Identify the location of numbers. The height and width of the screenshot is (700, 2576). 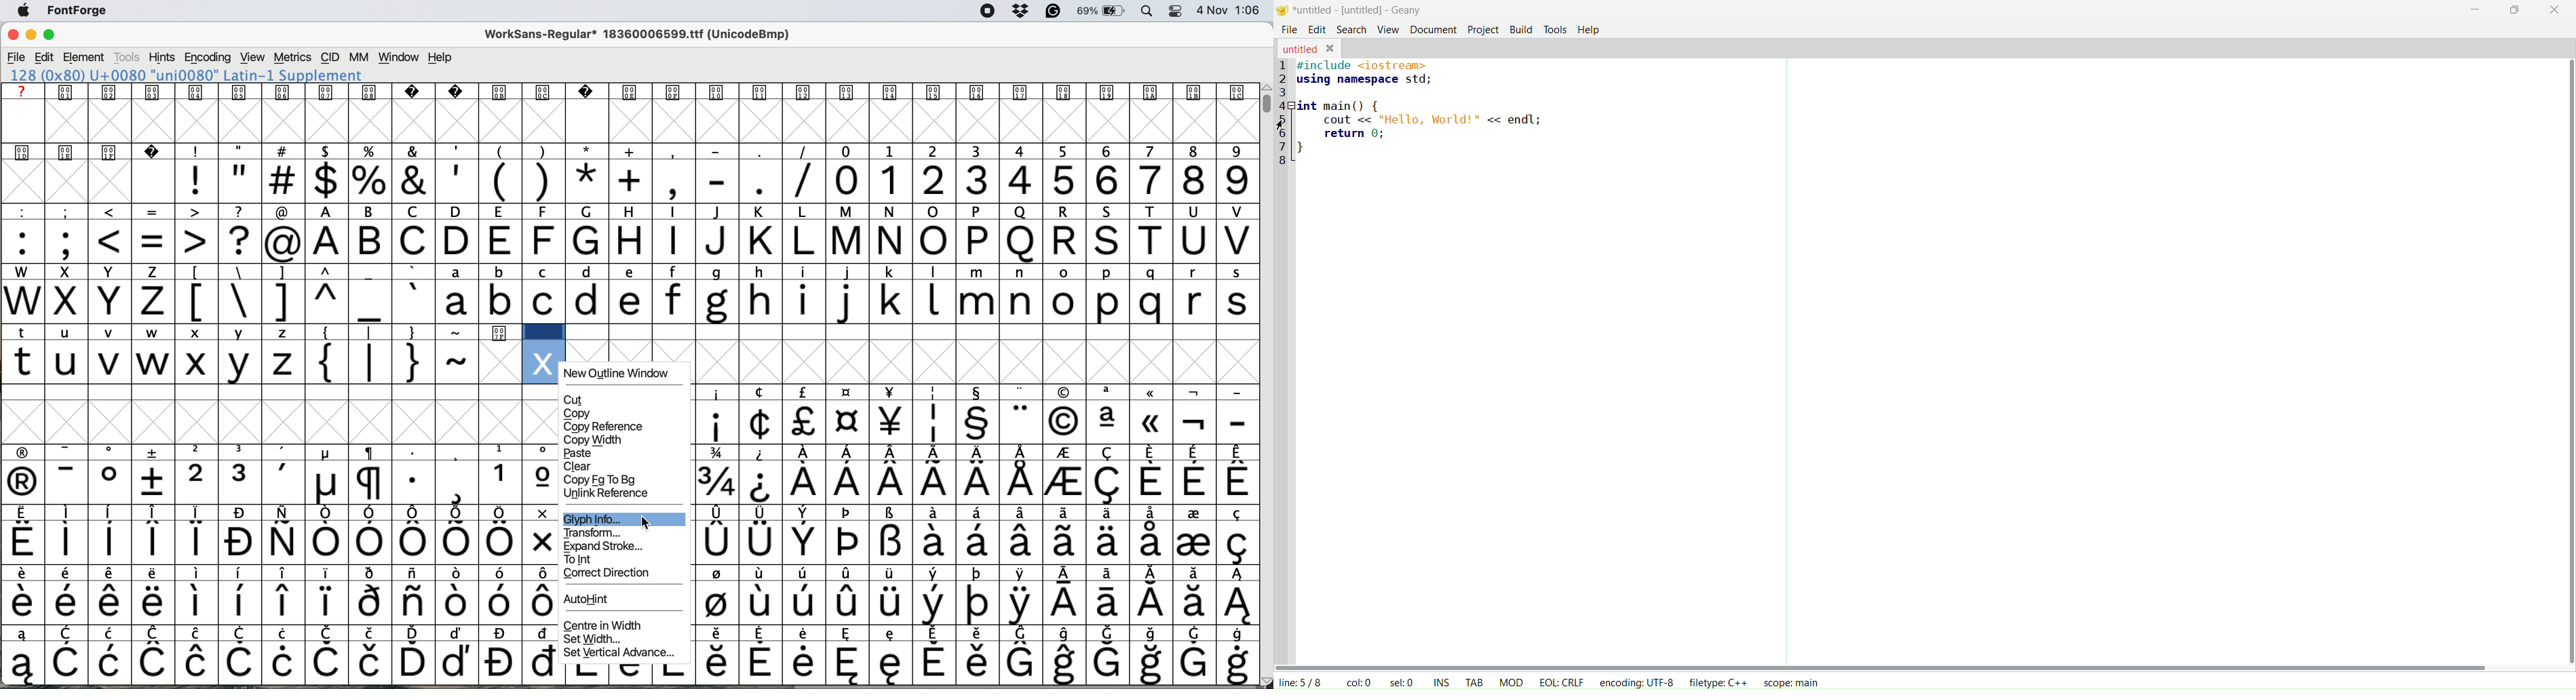
(1041, 180).